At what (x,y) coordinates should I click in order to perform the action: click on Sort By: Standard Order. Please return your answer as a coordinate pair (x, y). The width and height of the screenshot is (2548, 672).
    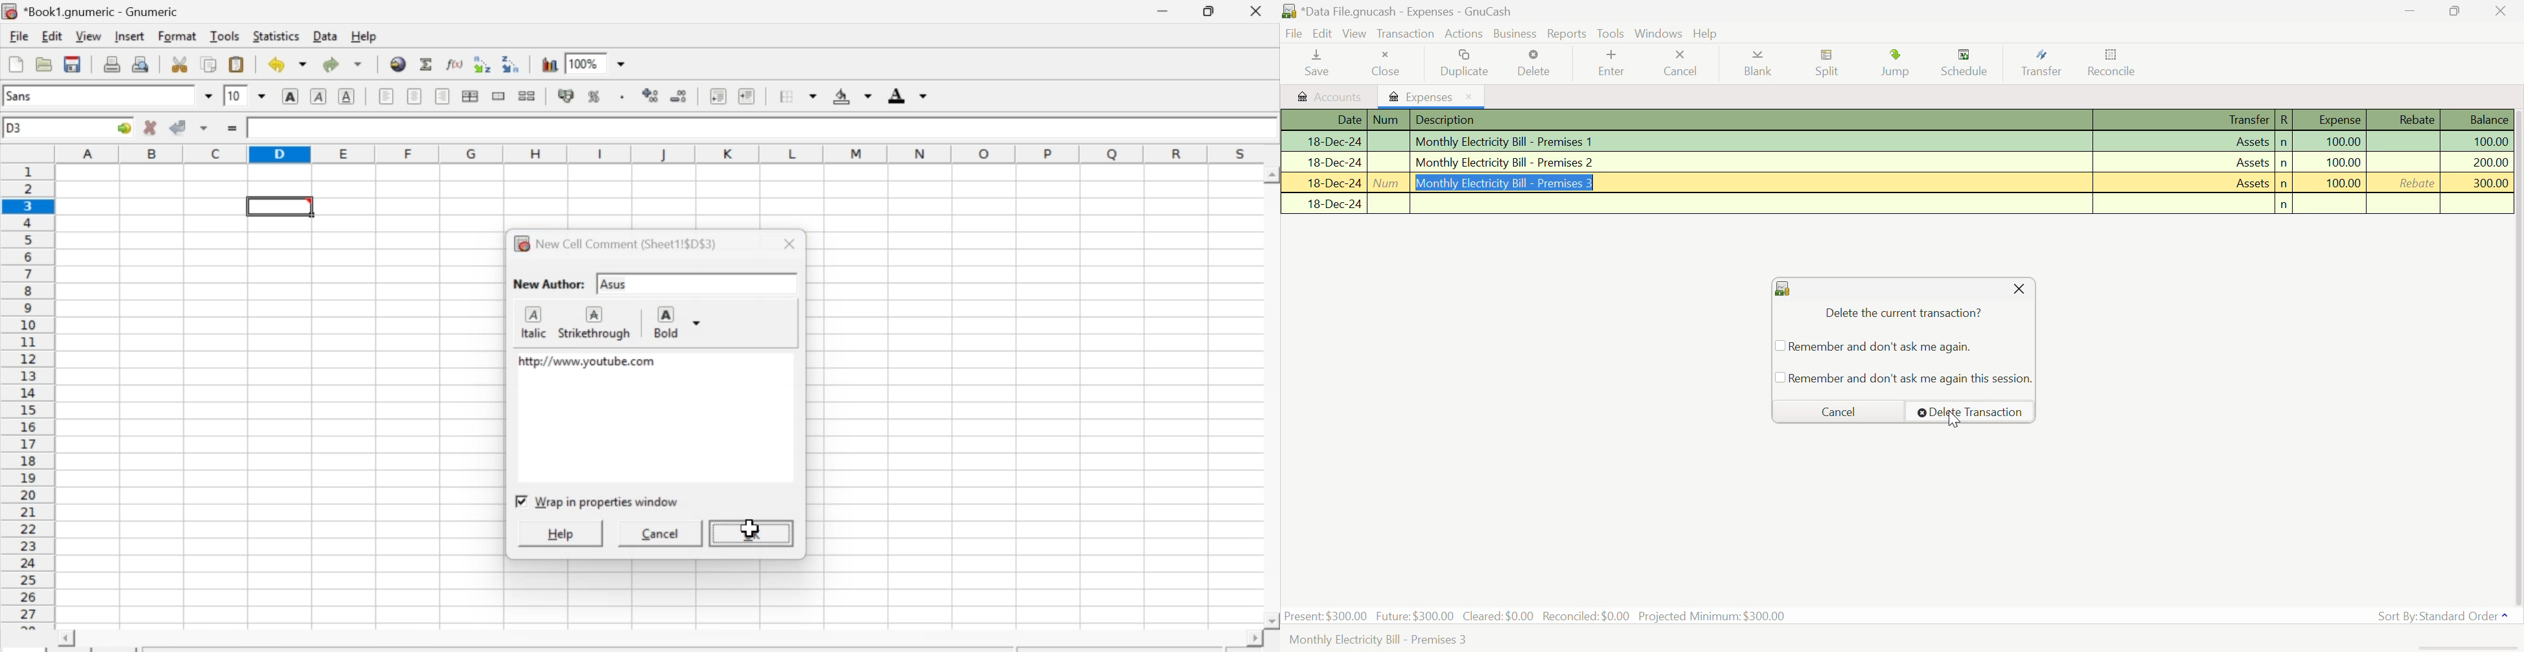
    Looking at the image, I should click on (2441, 615).